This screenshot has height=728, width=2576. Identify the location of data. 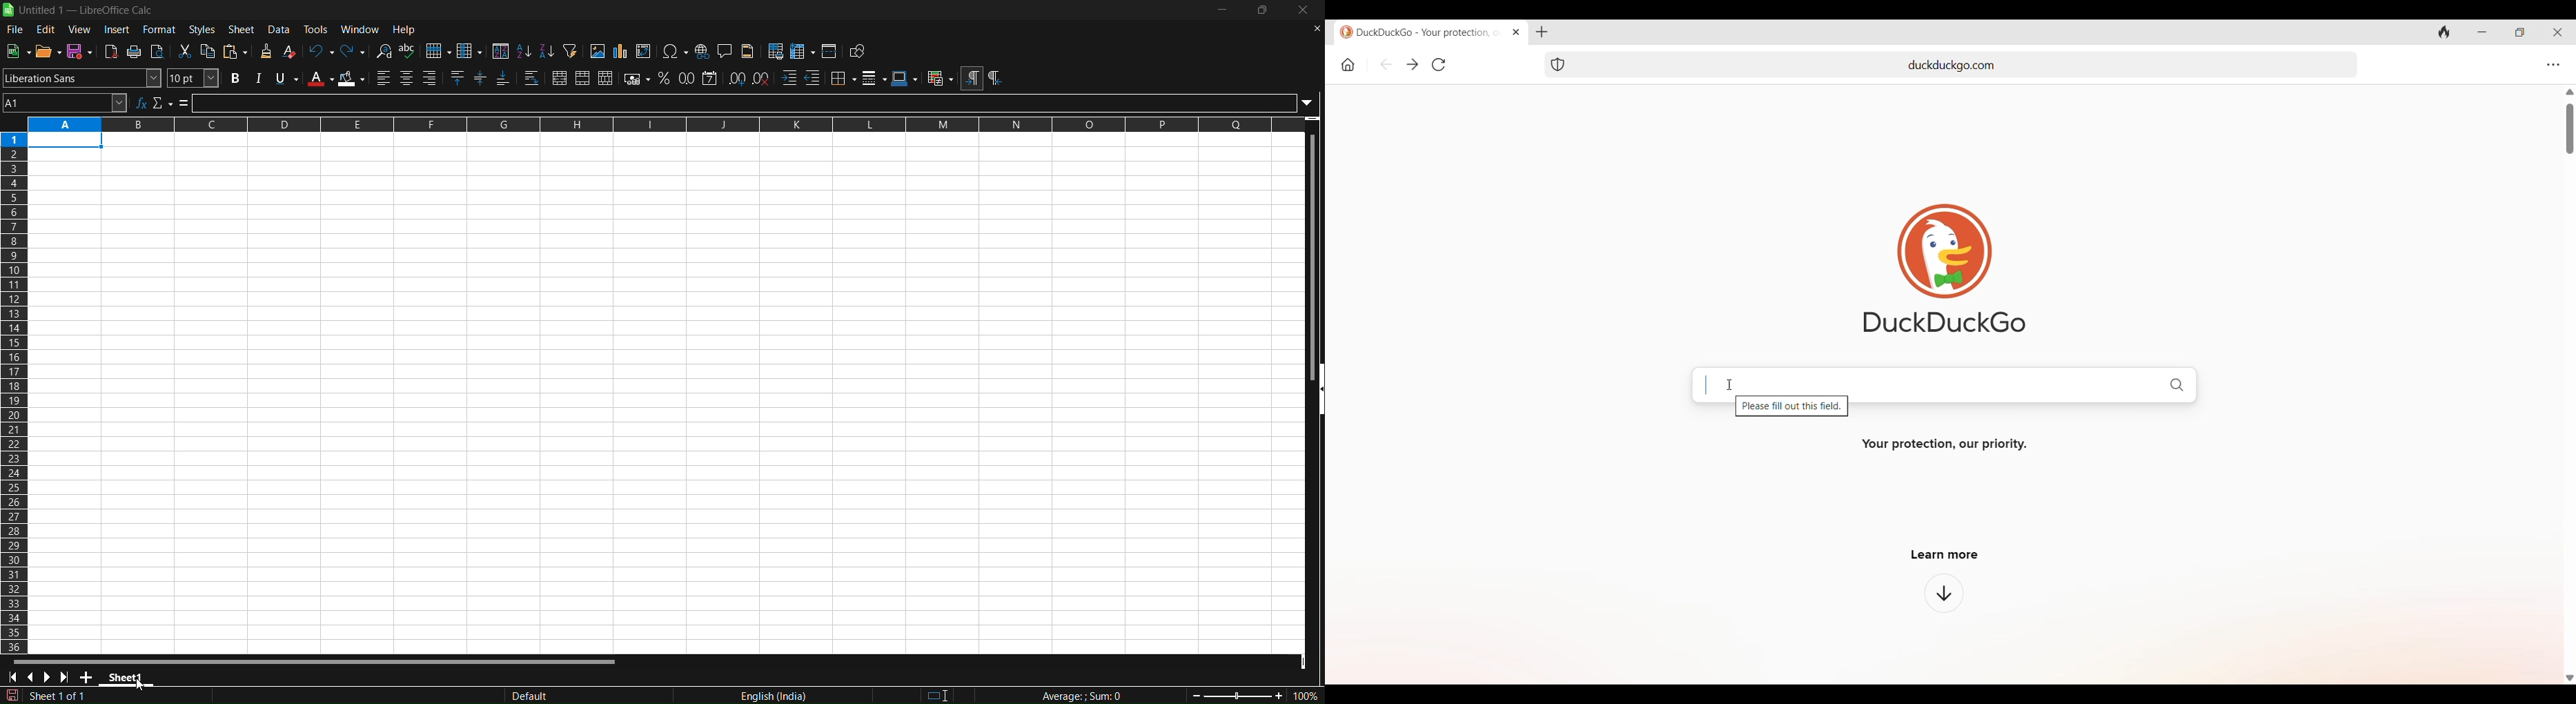
(282, 29).